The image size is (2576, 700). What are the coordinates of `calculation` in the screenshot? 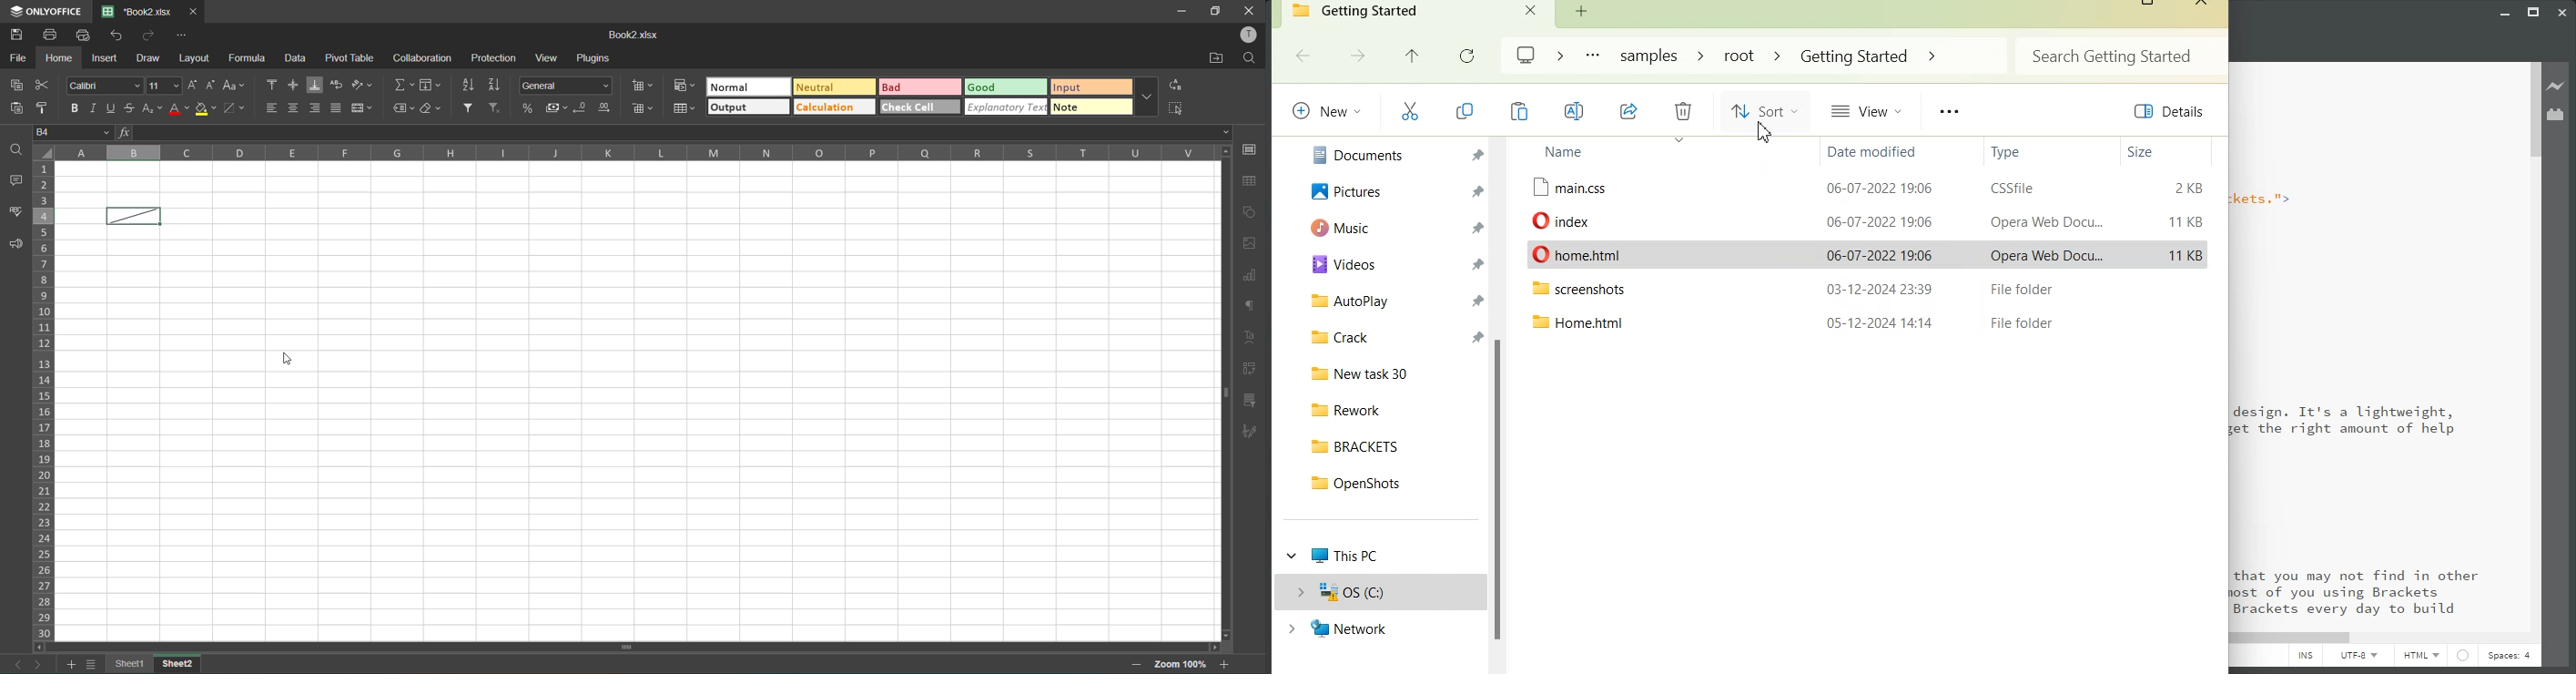 It's located at (836, 107).